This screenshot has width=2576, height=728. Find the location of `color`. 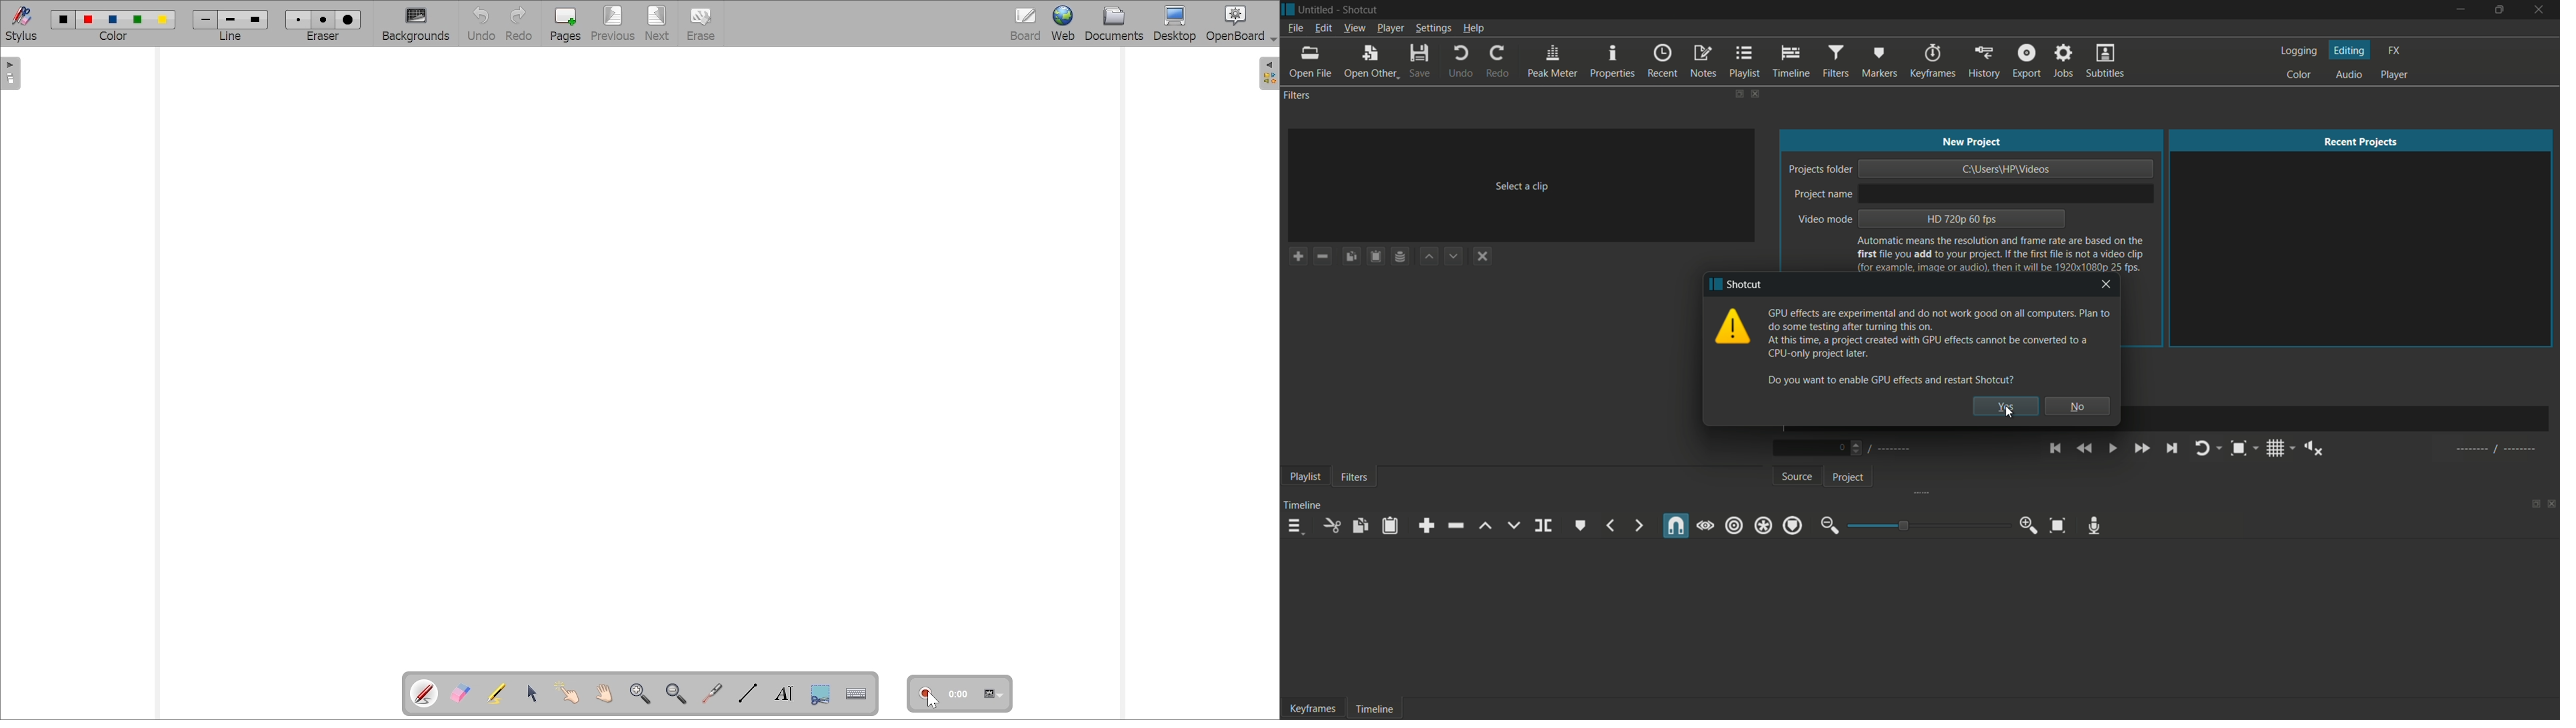

color is located at coordinates (2299, 75).